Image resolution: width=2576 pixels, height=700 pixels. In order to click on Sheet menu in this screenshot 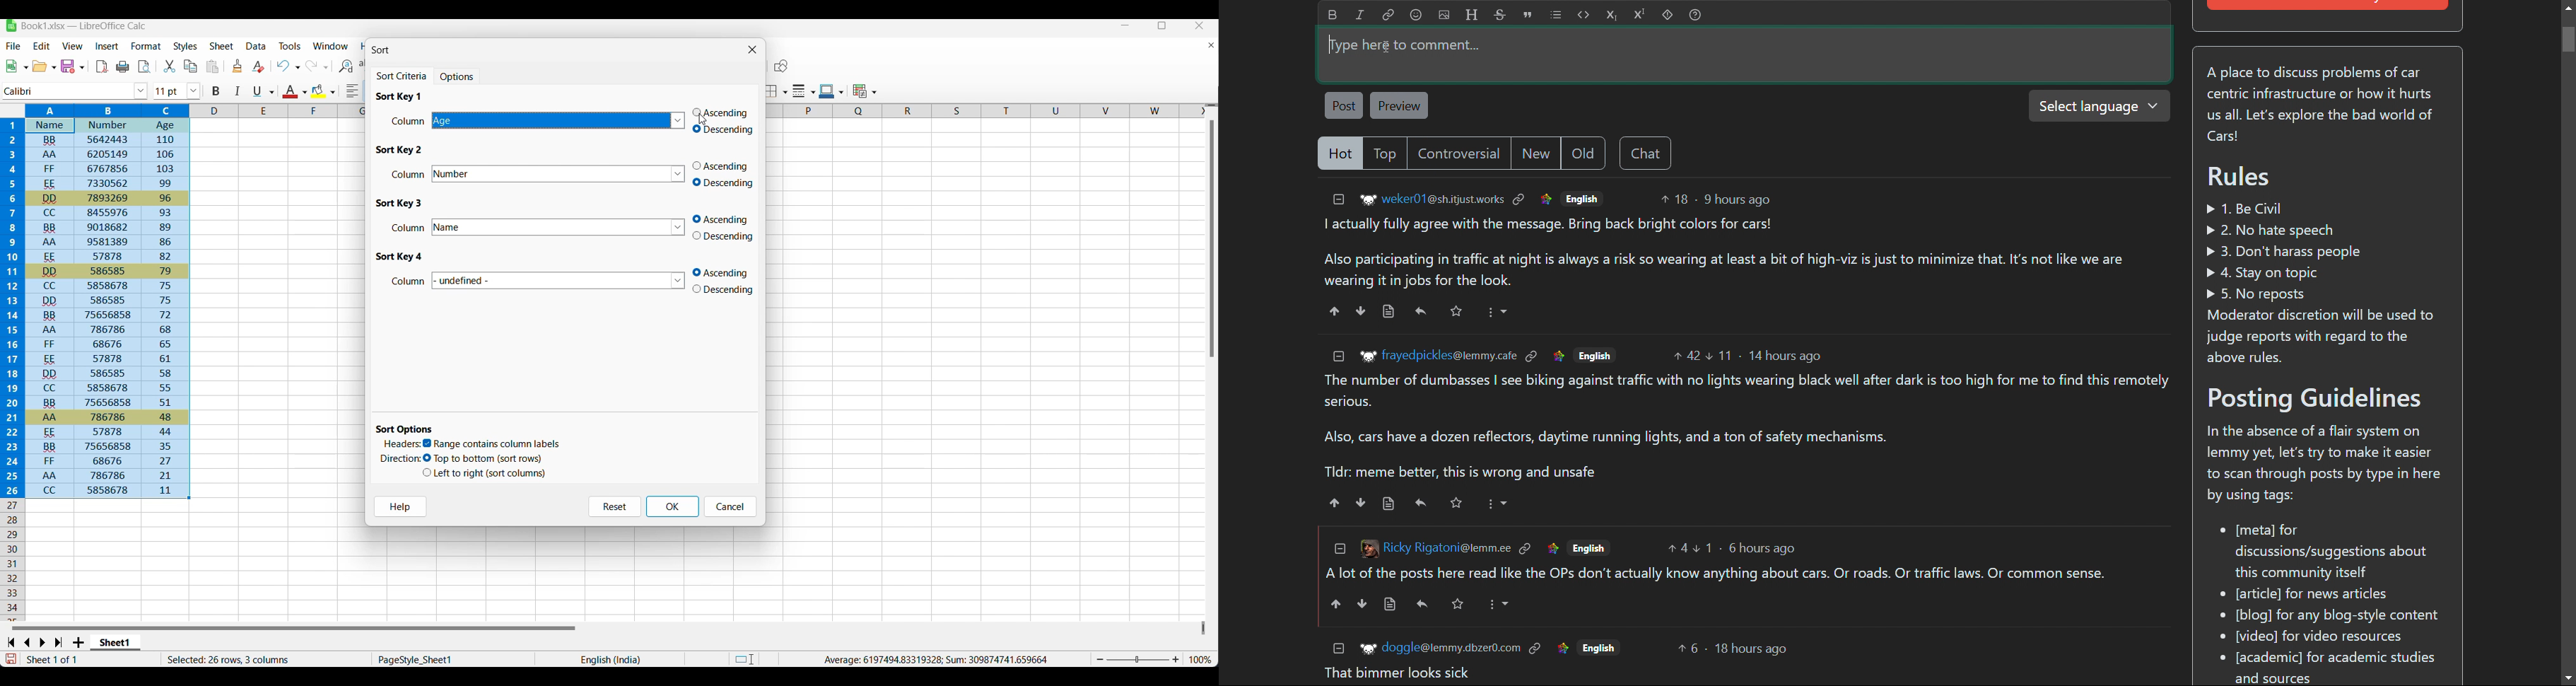, I will do `click(222, 46)`.